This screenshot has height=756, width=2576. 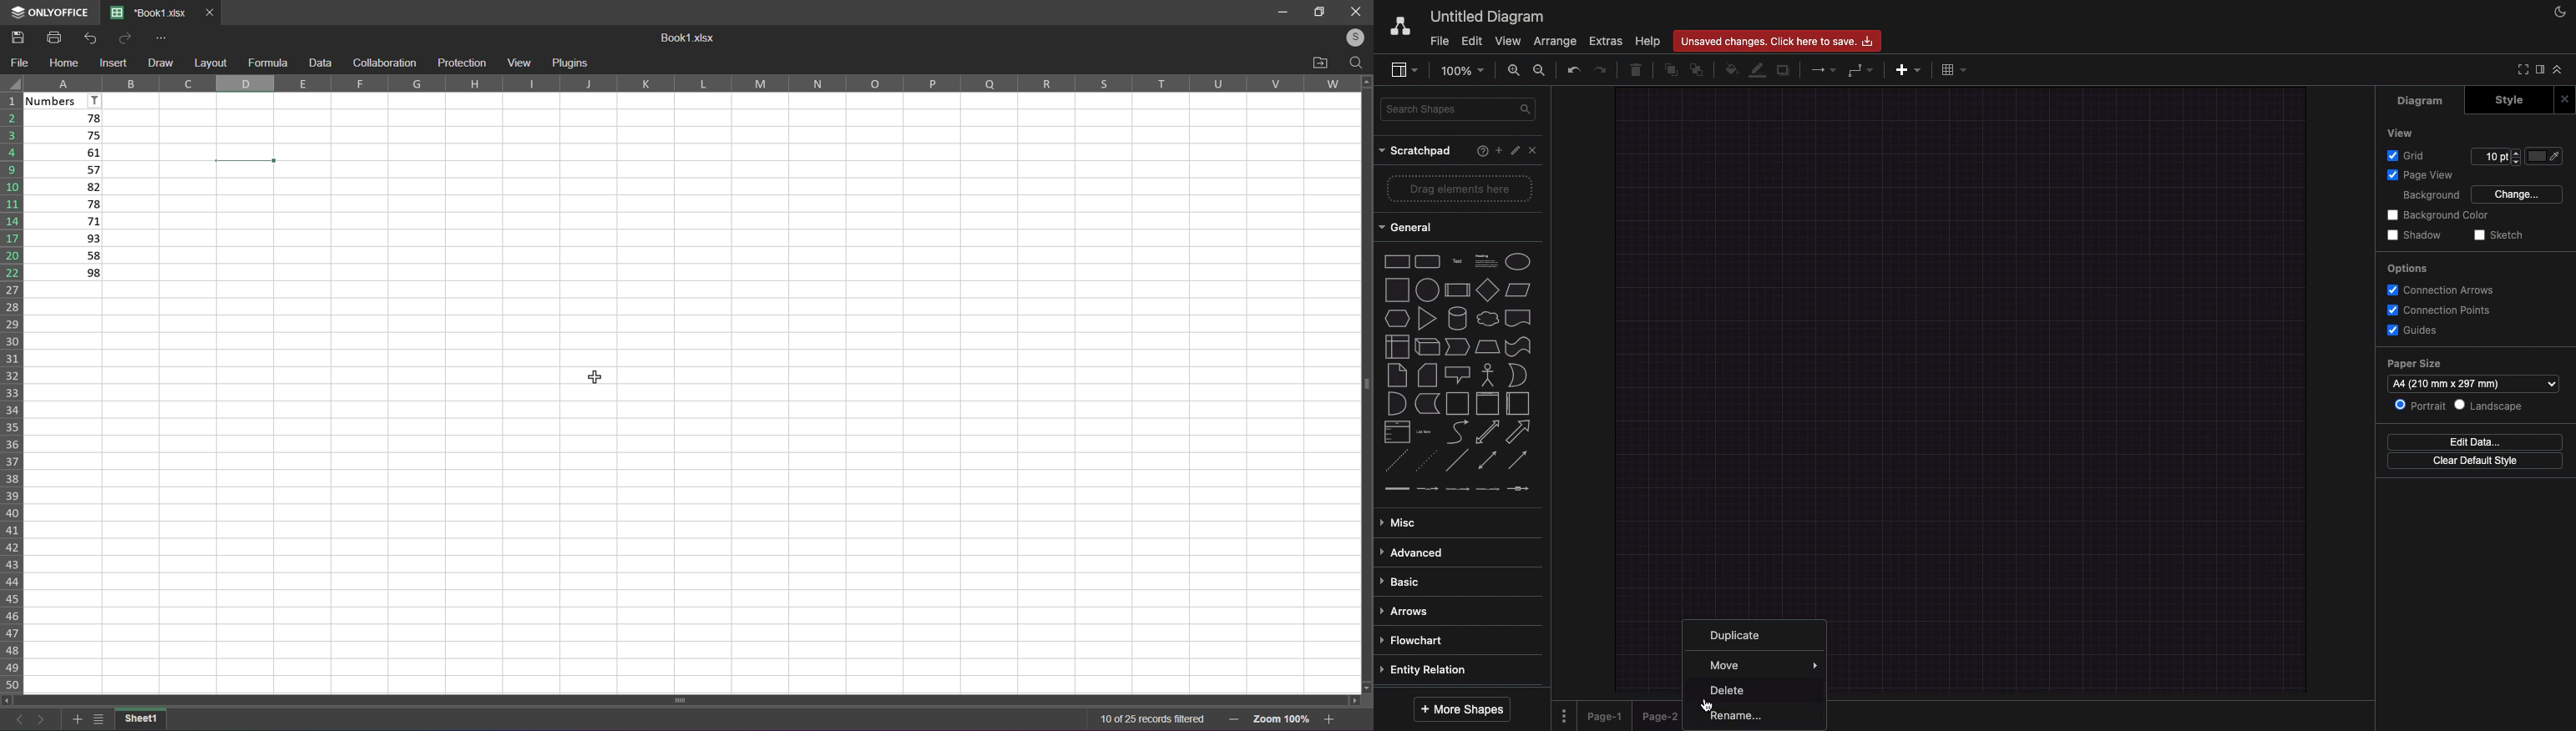 What do you see at coordinates (162, 37) in the screenshot?
I see `more` at bounding box center [162, 37].